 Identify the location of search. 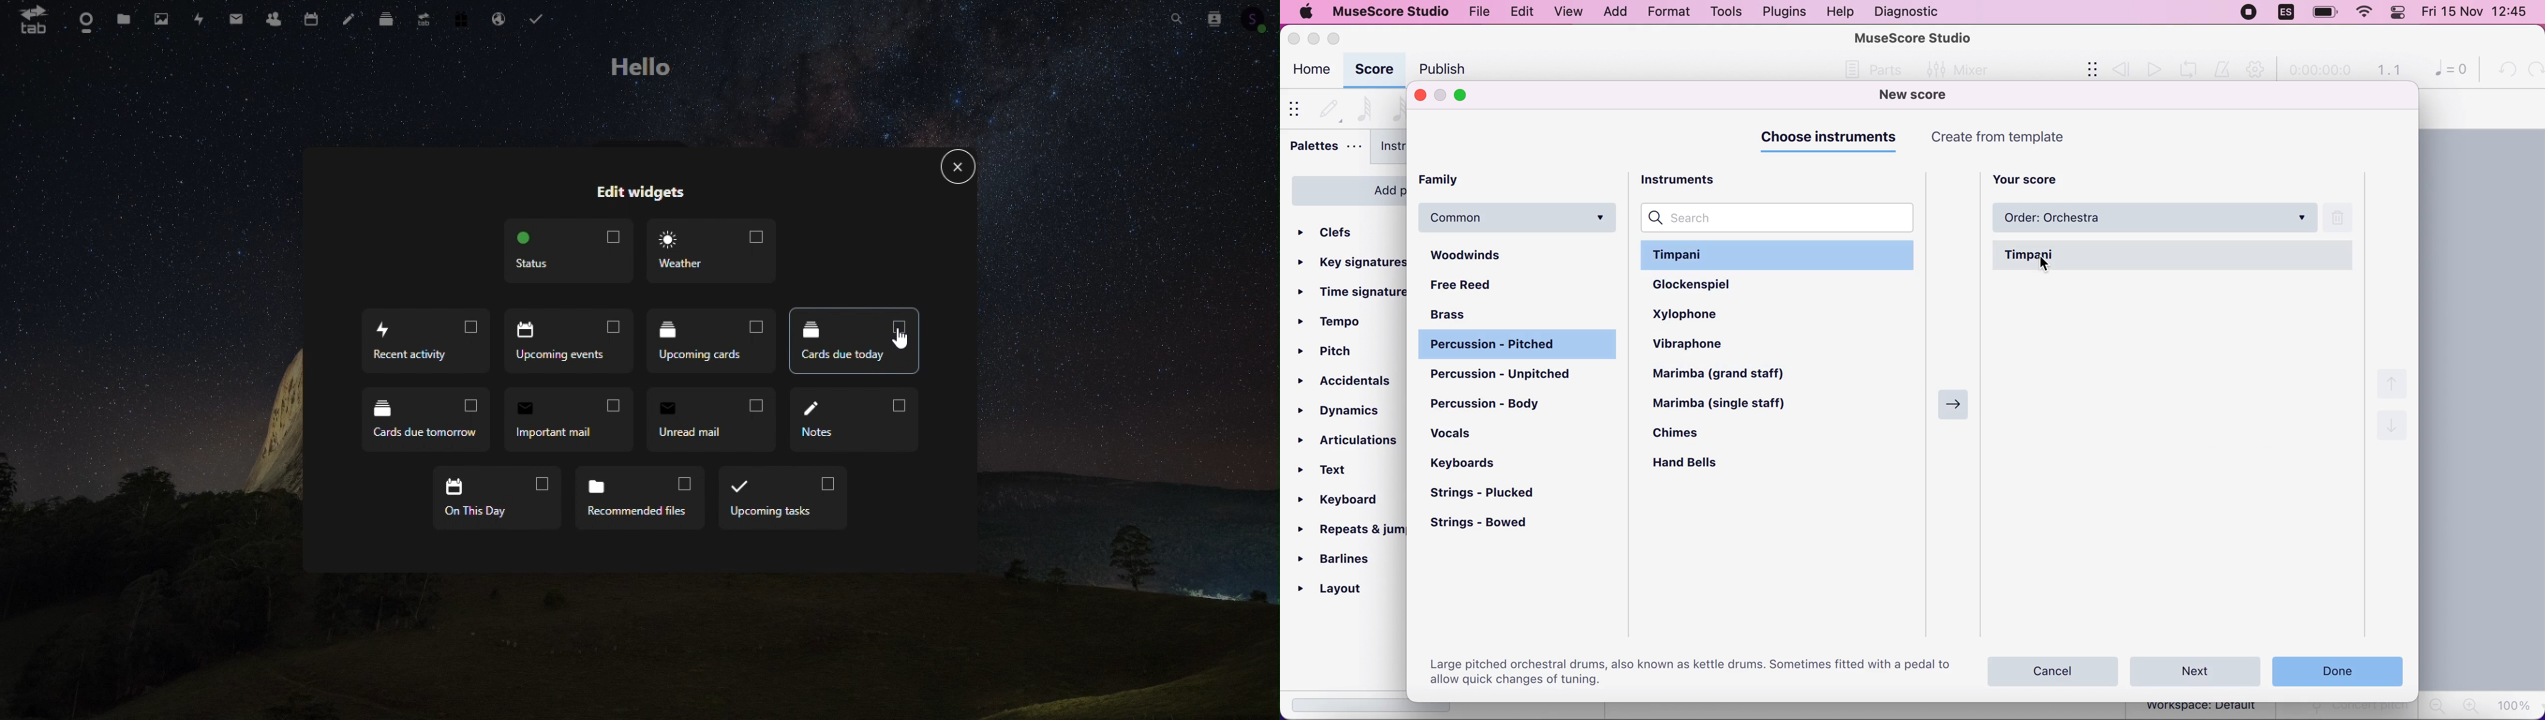
(1781, 218).